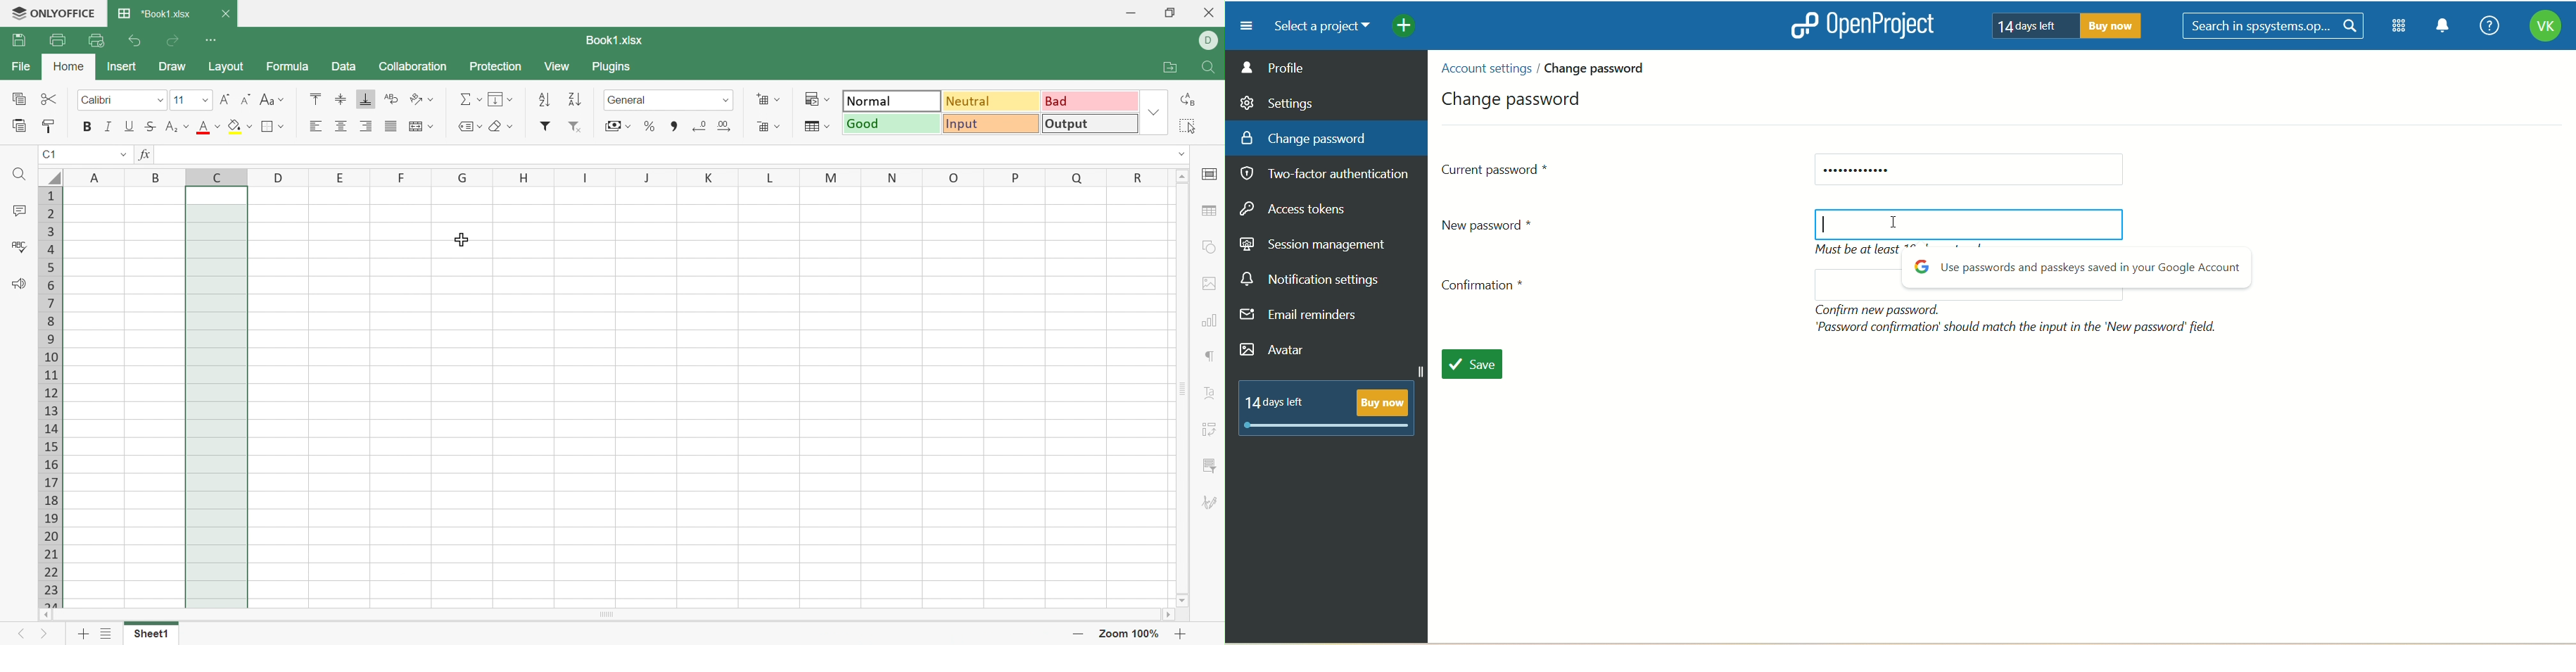 The height and width of the screenshot is (672, 2576). Describe the element at coordinates (247, 125) in the screenshot. I see `Drop Down` at that location.